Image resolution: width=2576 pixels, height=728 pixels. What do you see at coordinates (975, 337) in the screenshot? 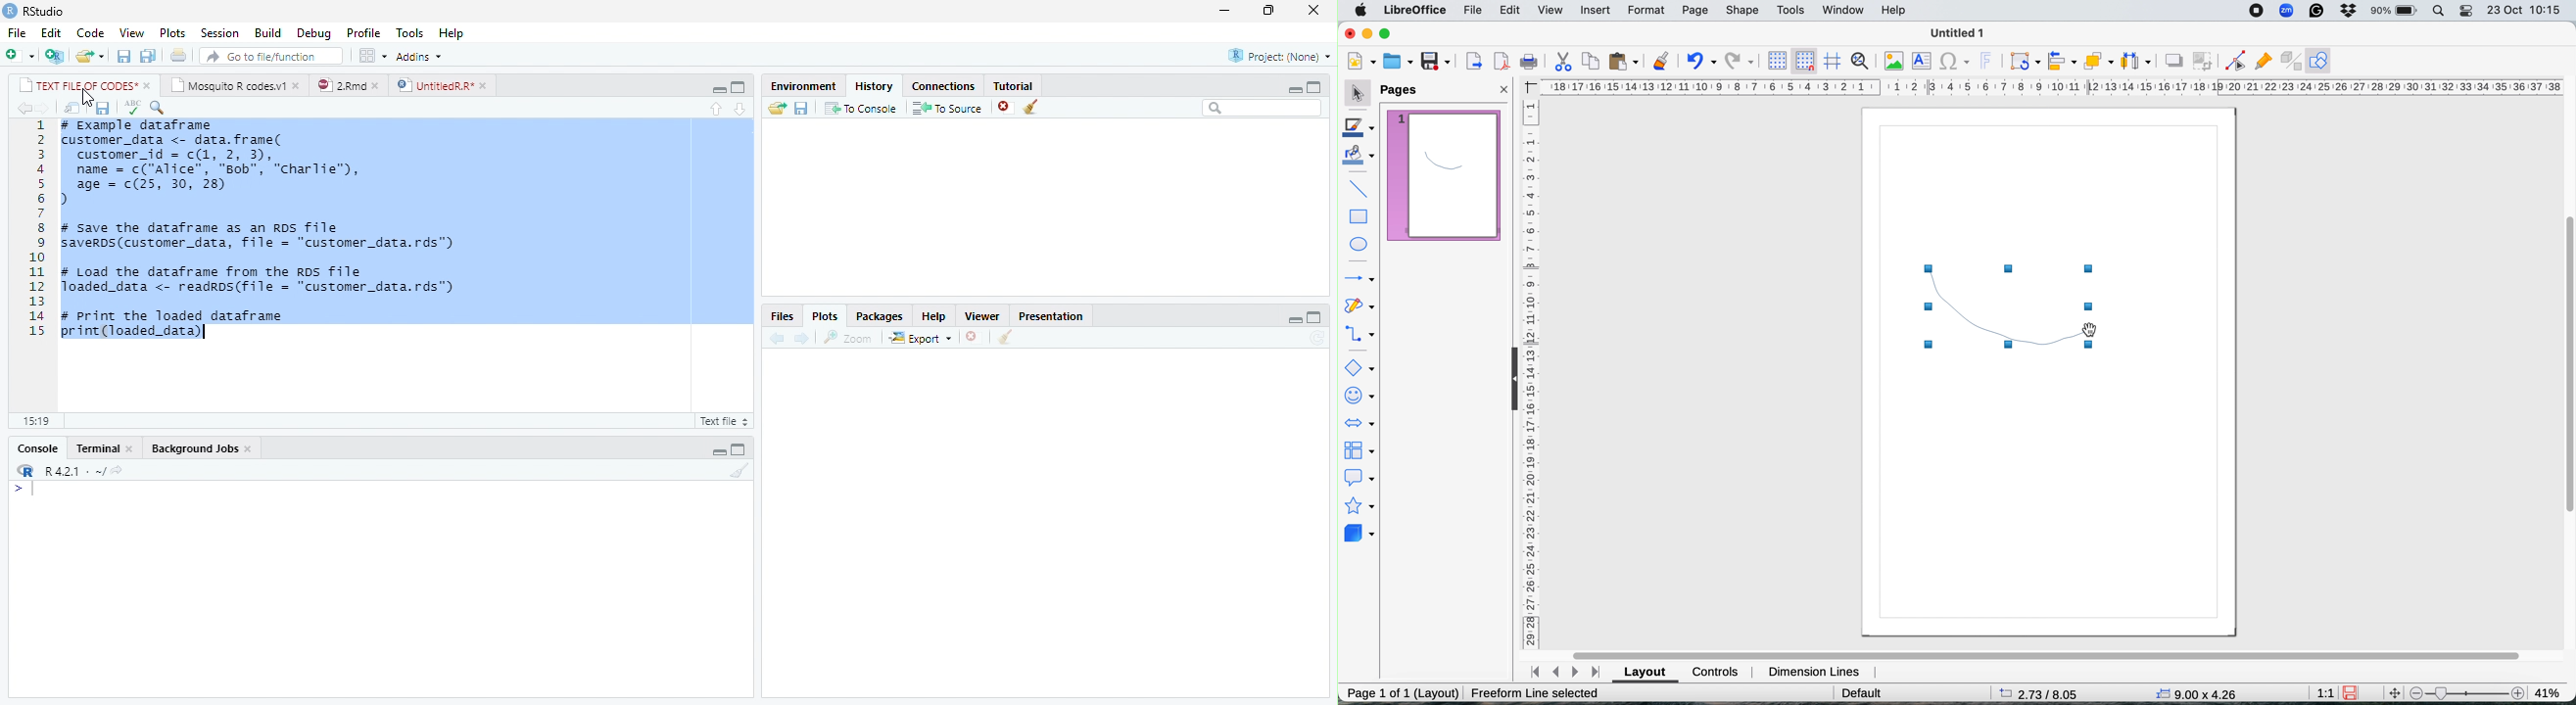
I see `close` at bounding box center [975, 337].